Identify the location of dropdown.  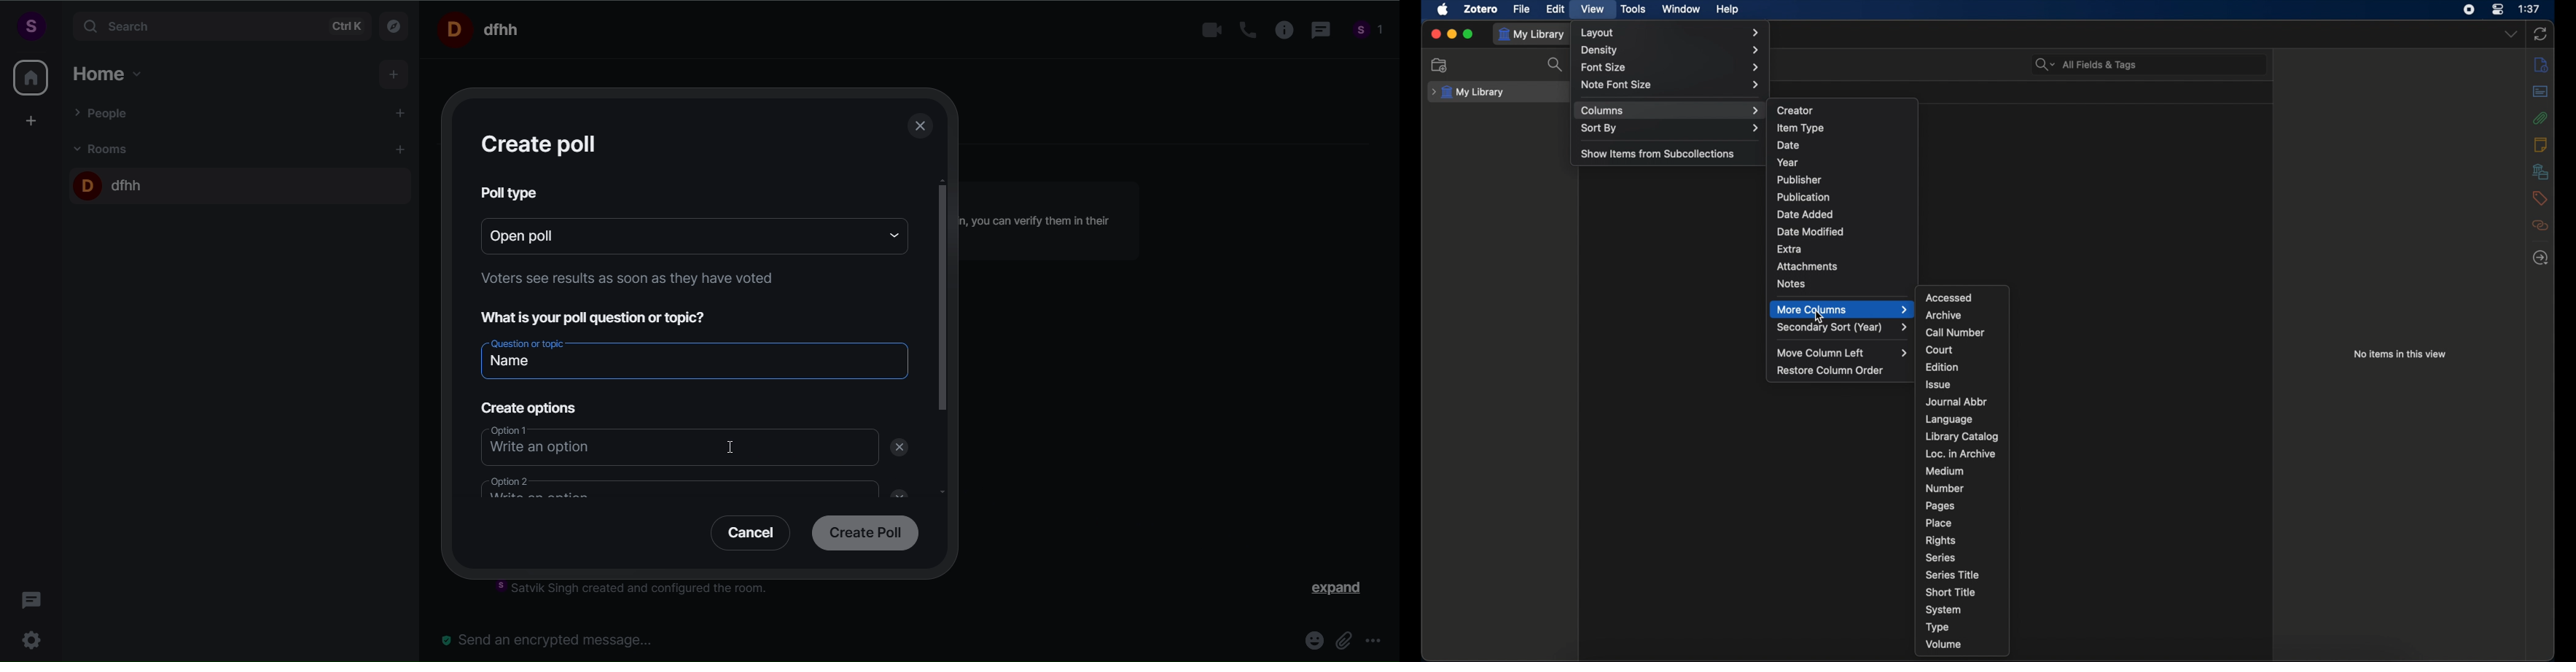
(2510, 34).